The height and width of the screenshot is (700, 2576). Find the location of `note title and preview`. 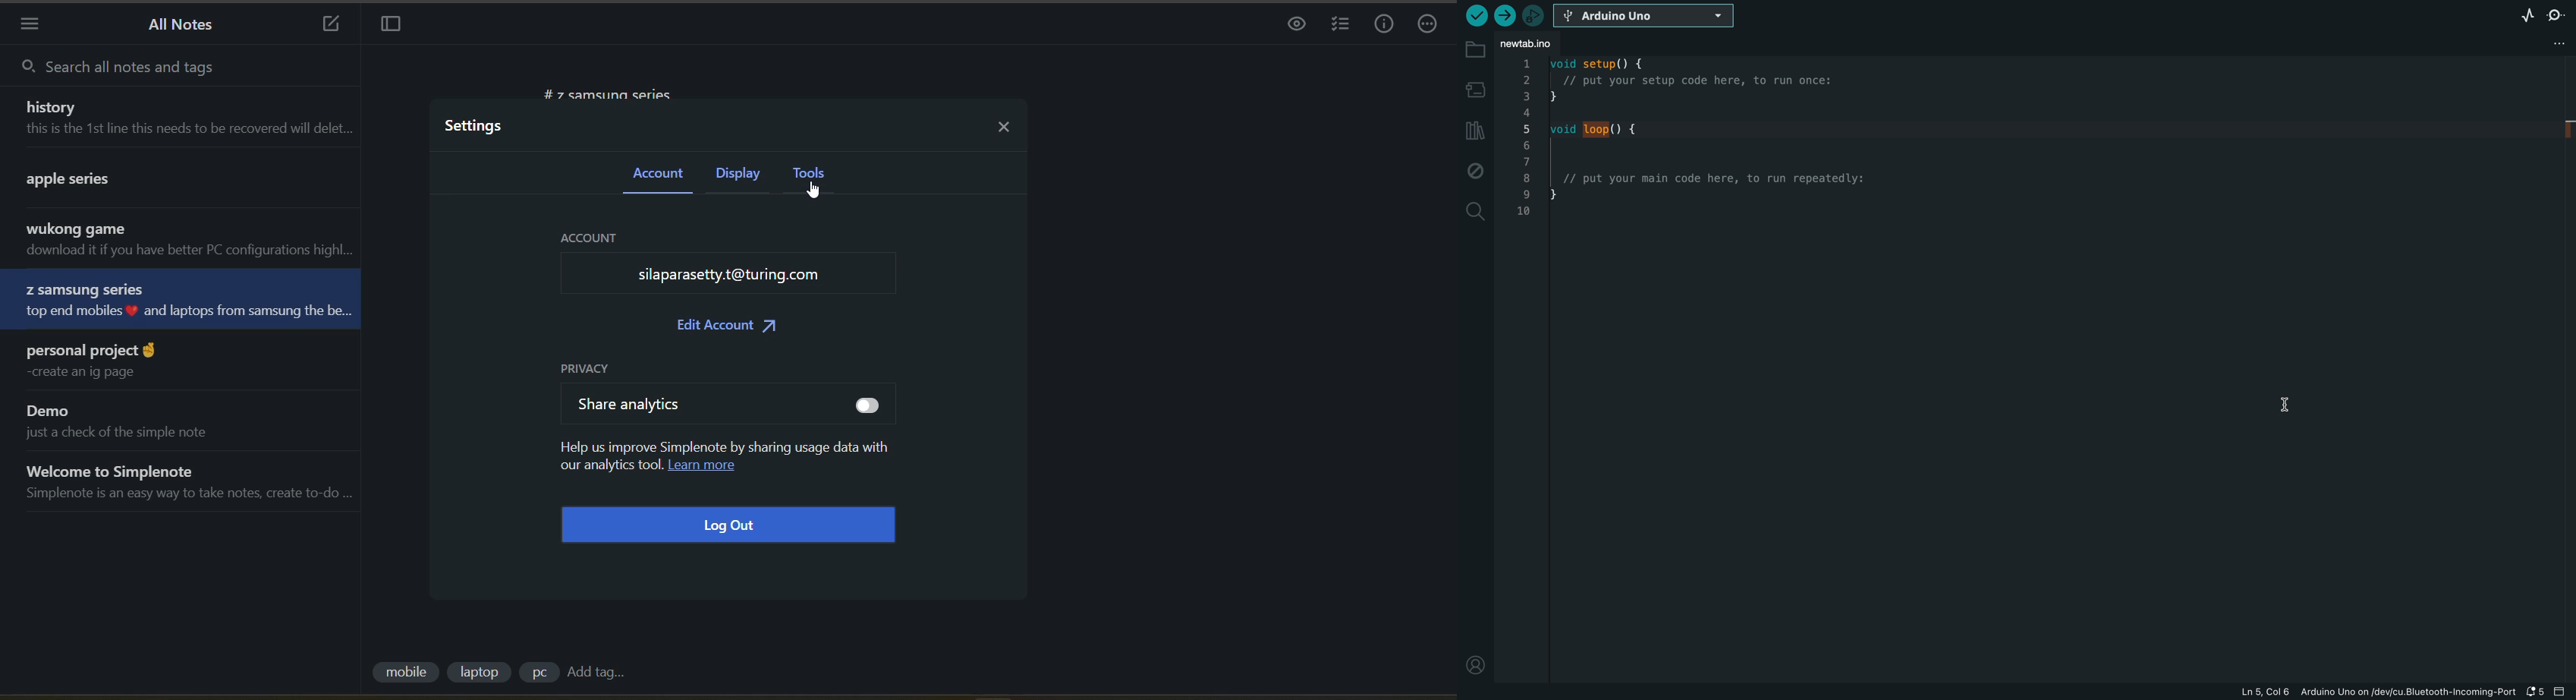

note title and preview is located at coordinates (149, 184).